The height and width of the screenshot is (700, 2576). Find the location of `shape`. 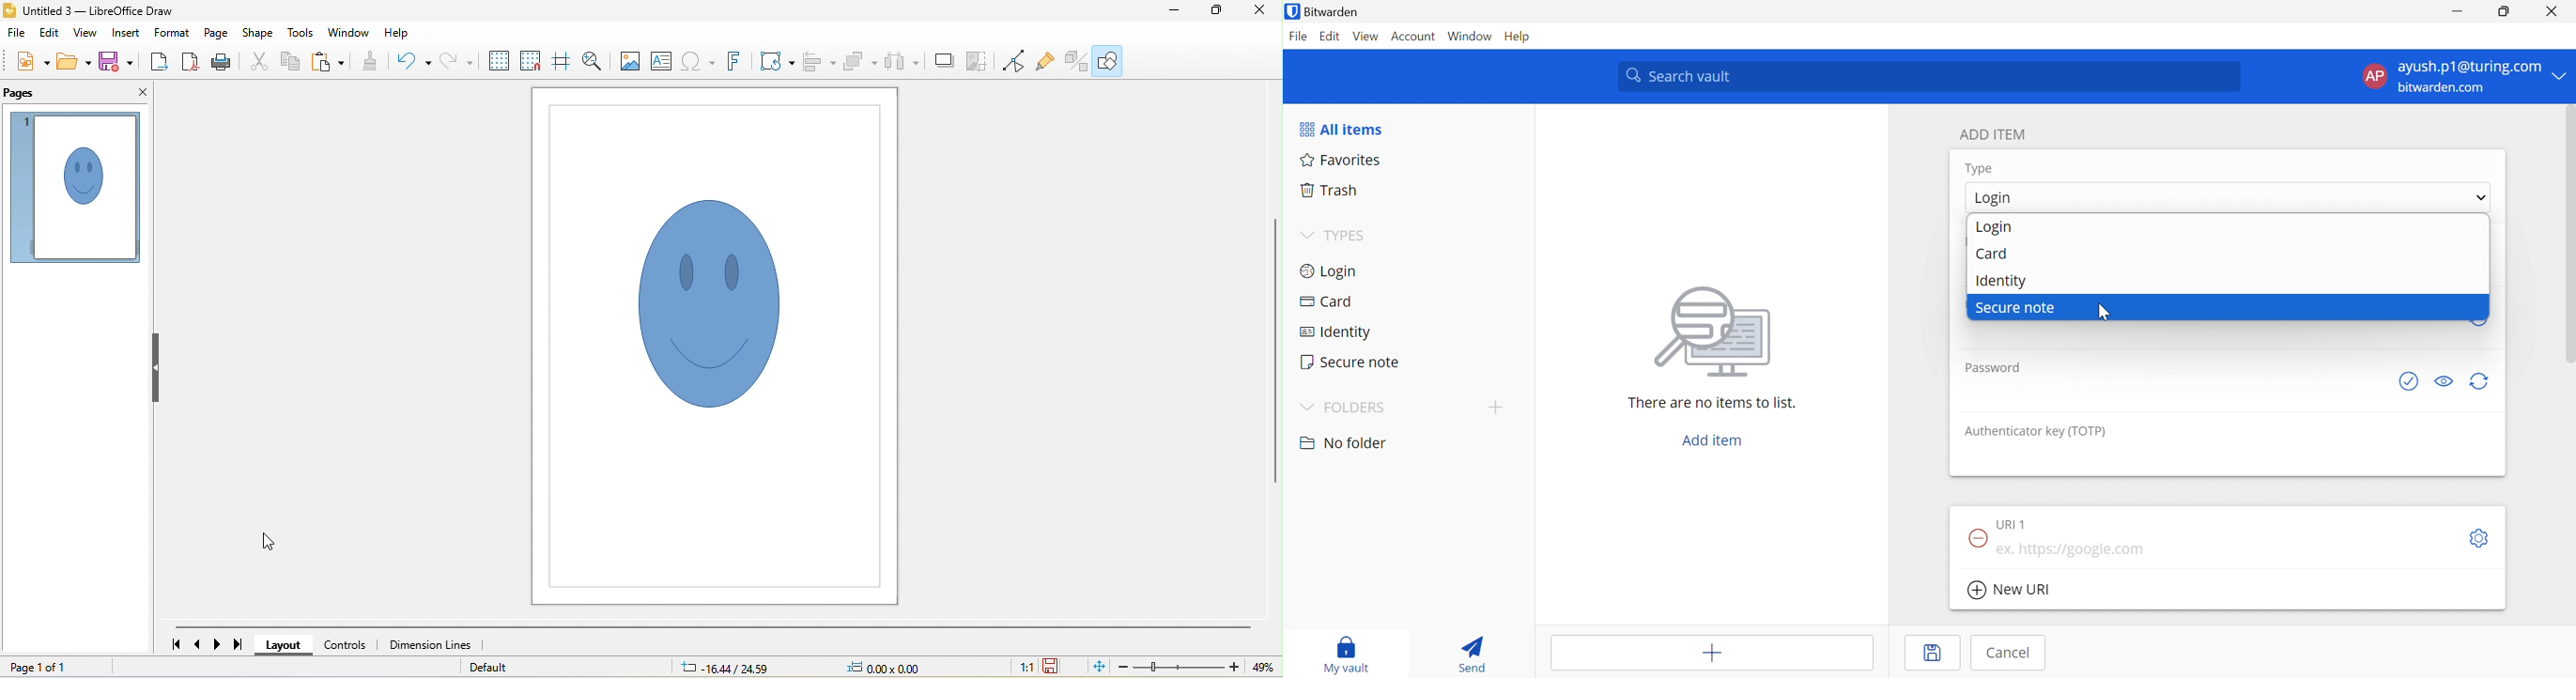

shape is located at coordinates (256, 34).